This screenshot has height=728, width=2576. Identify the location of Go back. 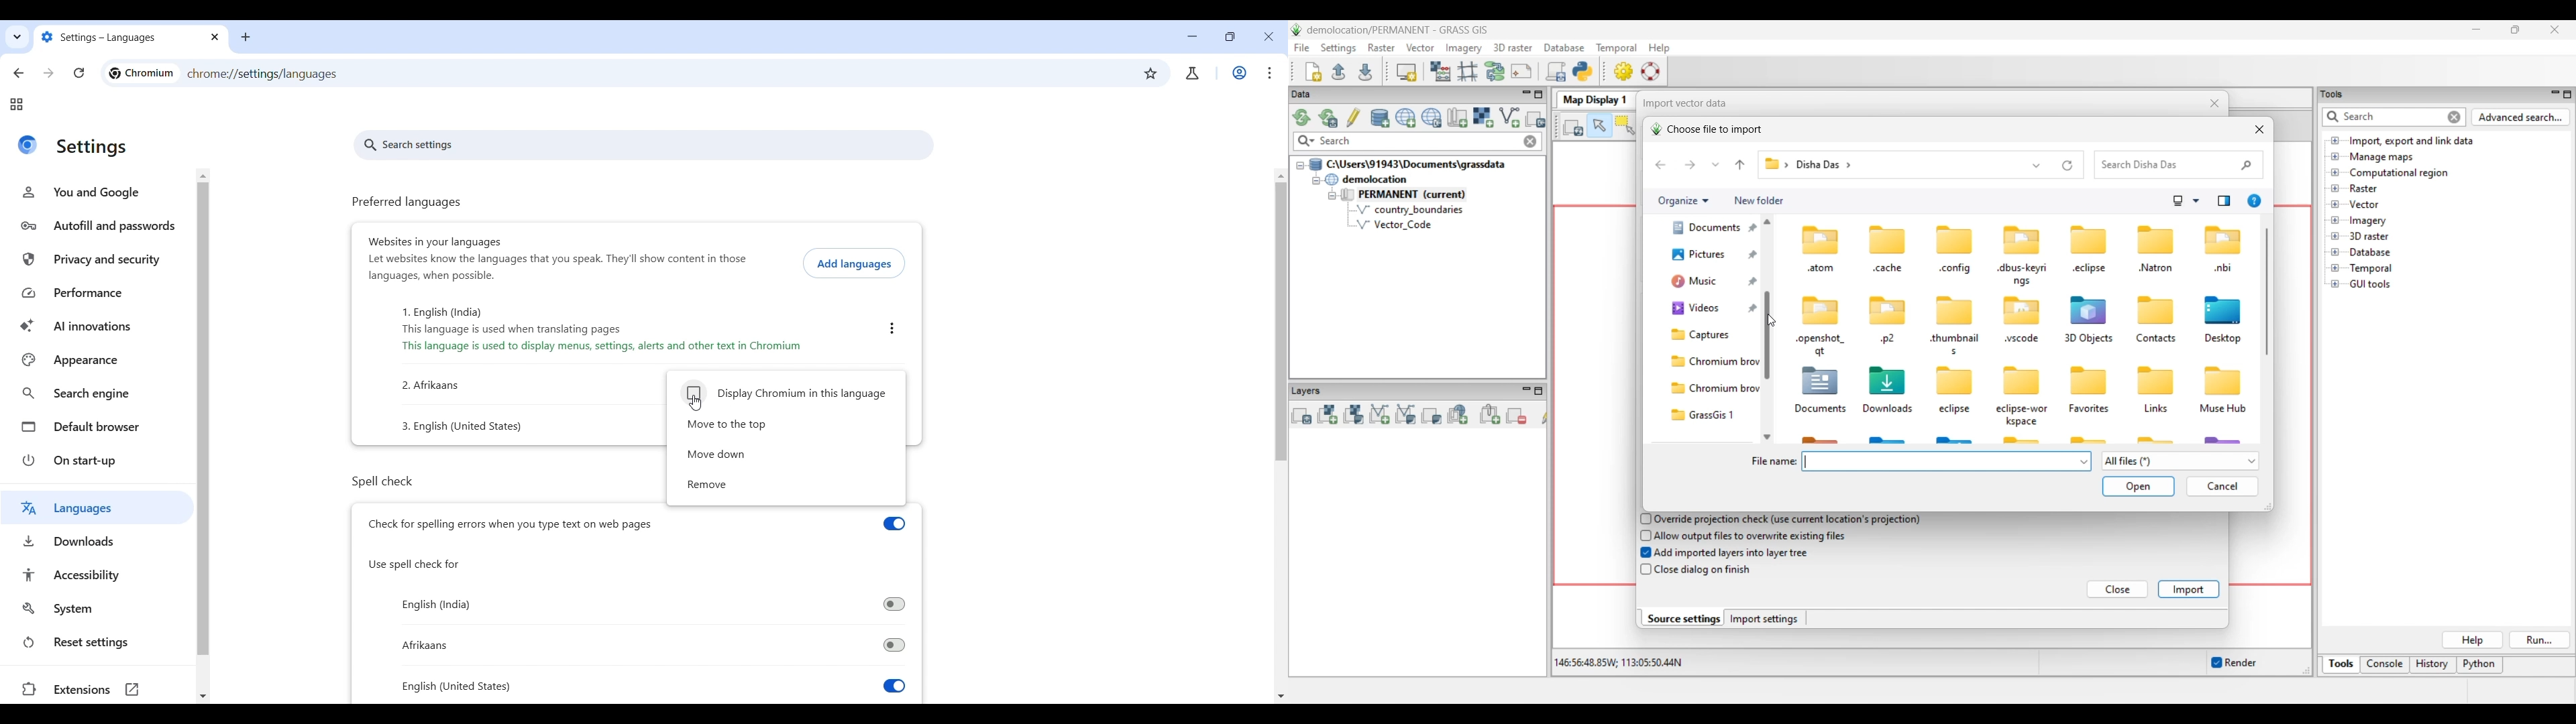
(19, 73).